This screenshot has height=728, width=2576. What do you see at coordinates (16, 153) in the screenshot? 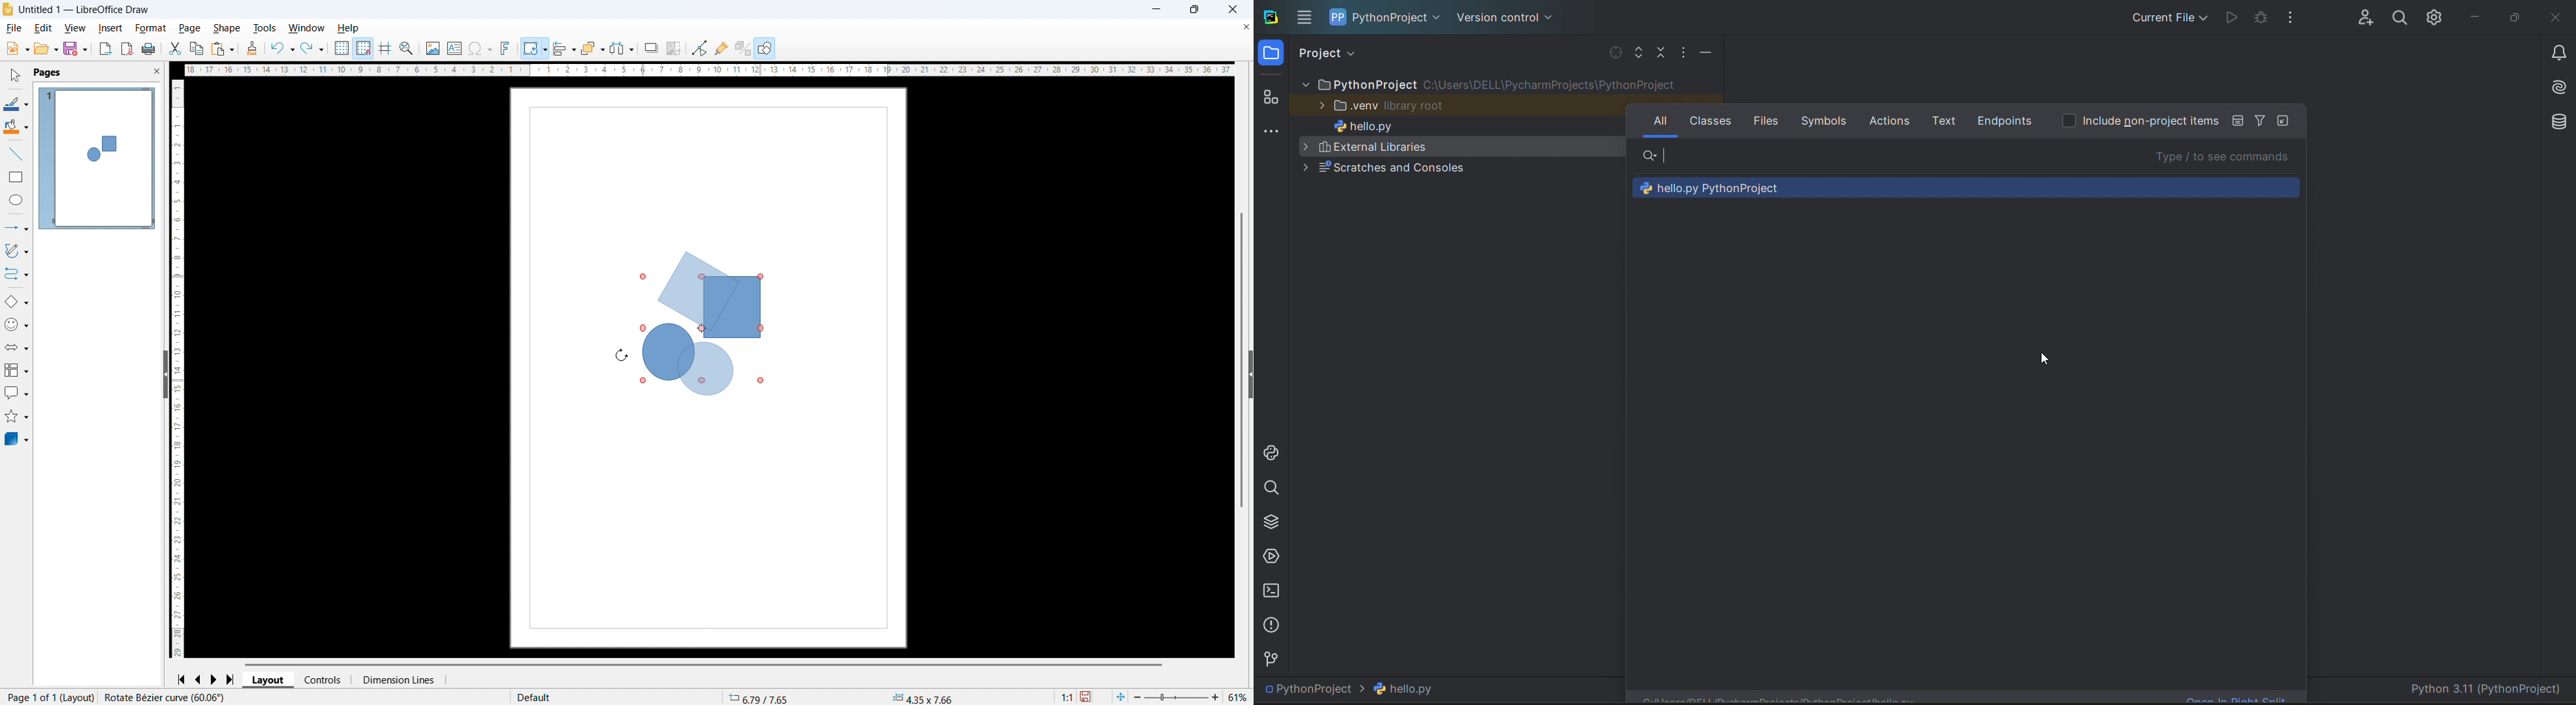
I see `line ` at bounding box center [16, 153].